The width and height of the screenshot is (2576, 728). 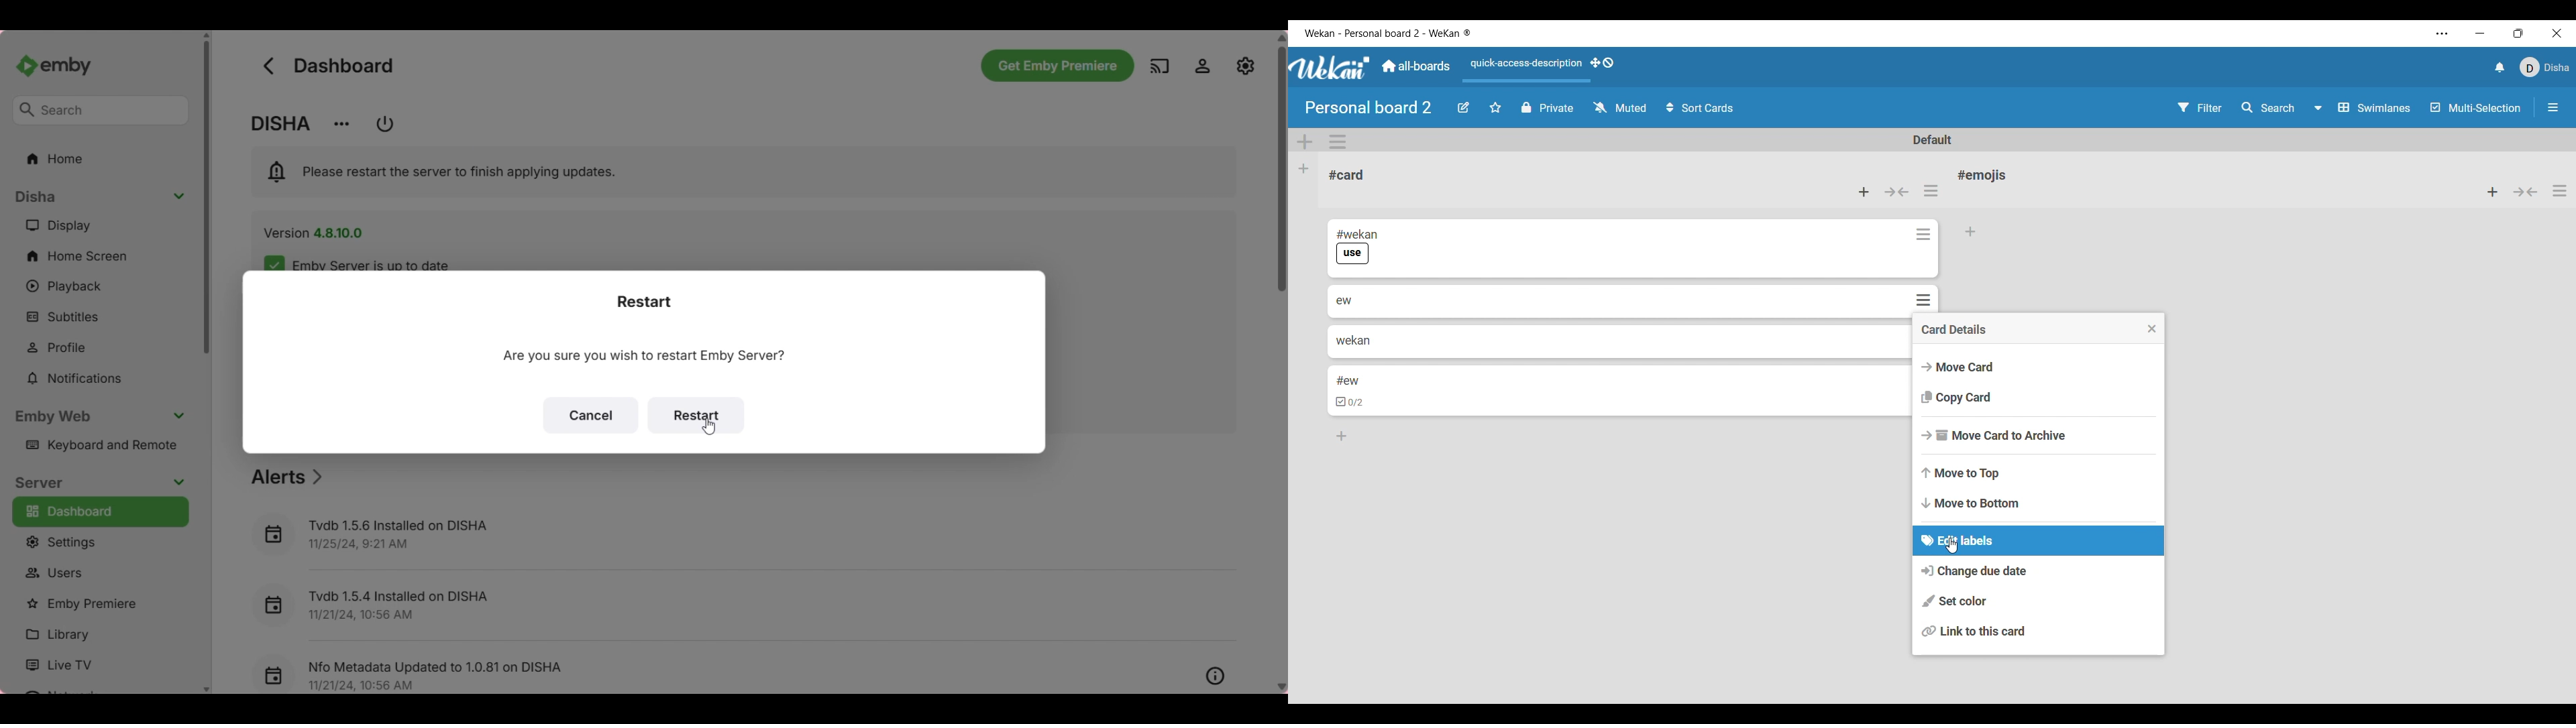 What do you see at coordinates (2544, 67) in the screenshot?
I see `Current account` at bounding box center [2544, 67].